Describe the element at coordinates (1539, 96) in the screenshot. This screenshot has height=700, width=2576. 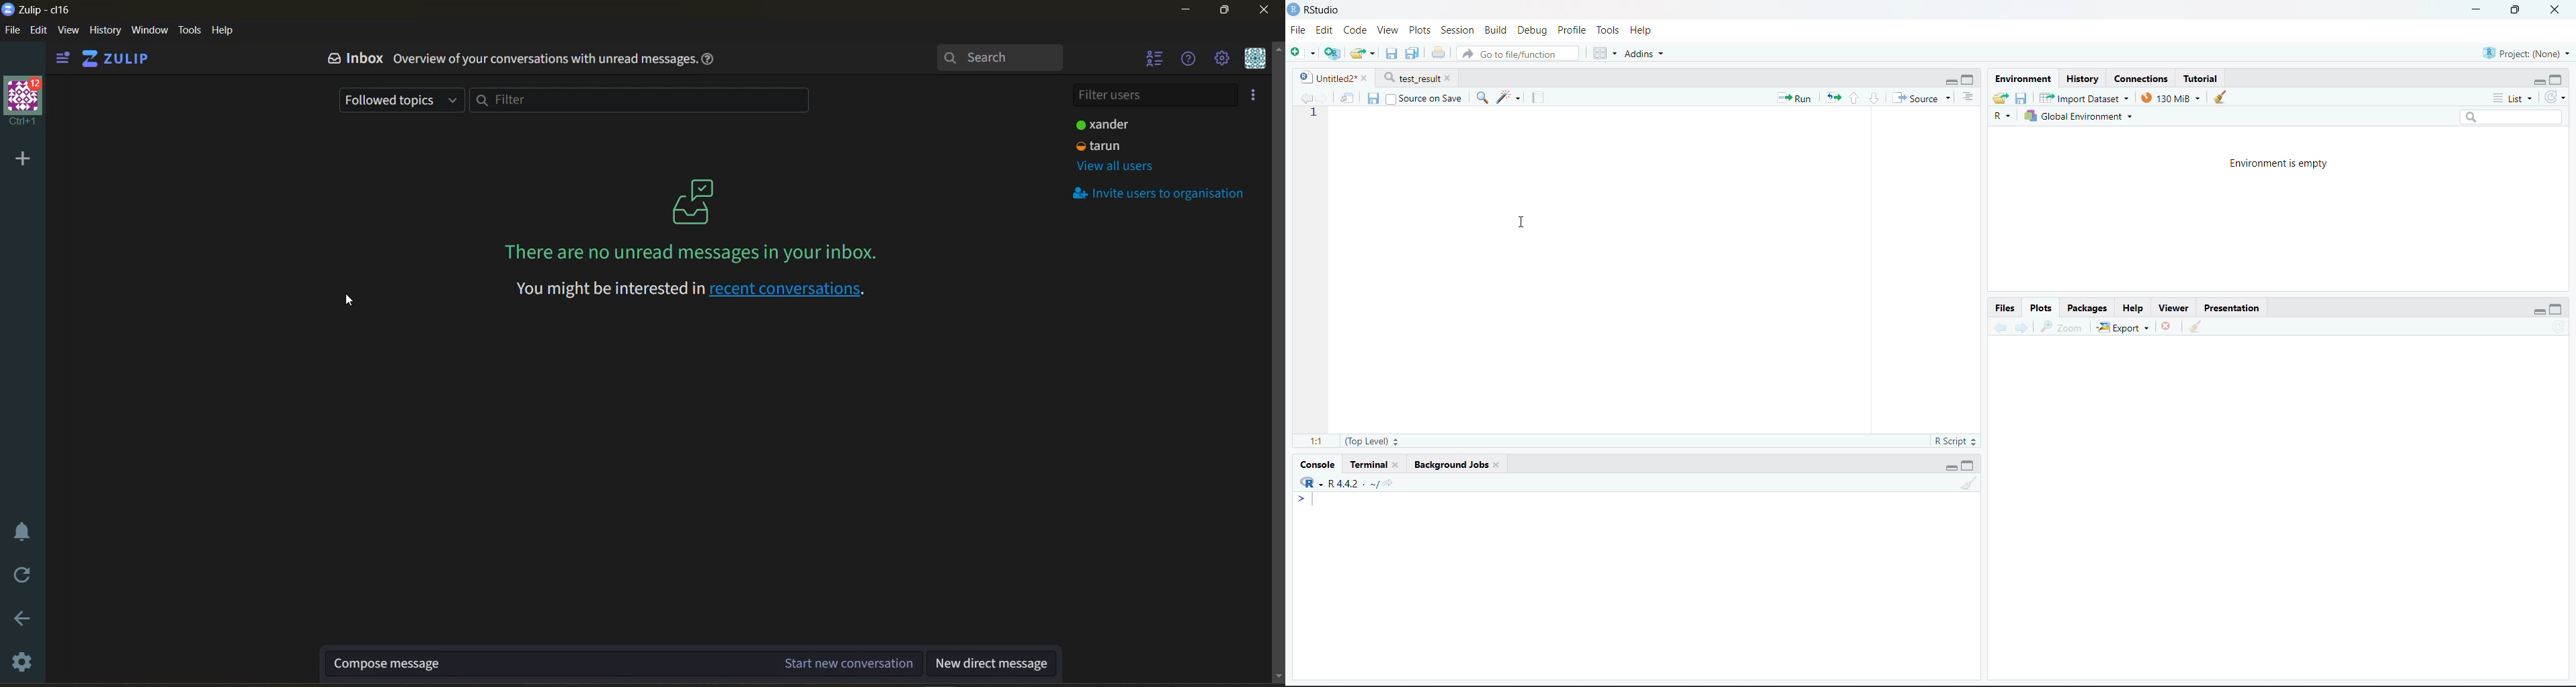
I see `Compile Report (Ctrl + Shift + K)` at that location.